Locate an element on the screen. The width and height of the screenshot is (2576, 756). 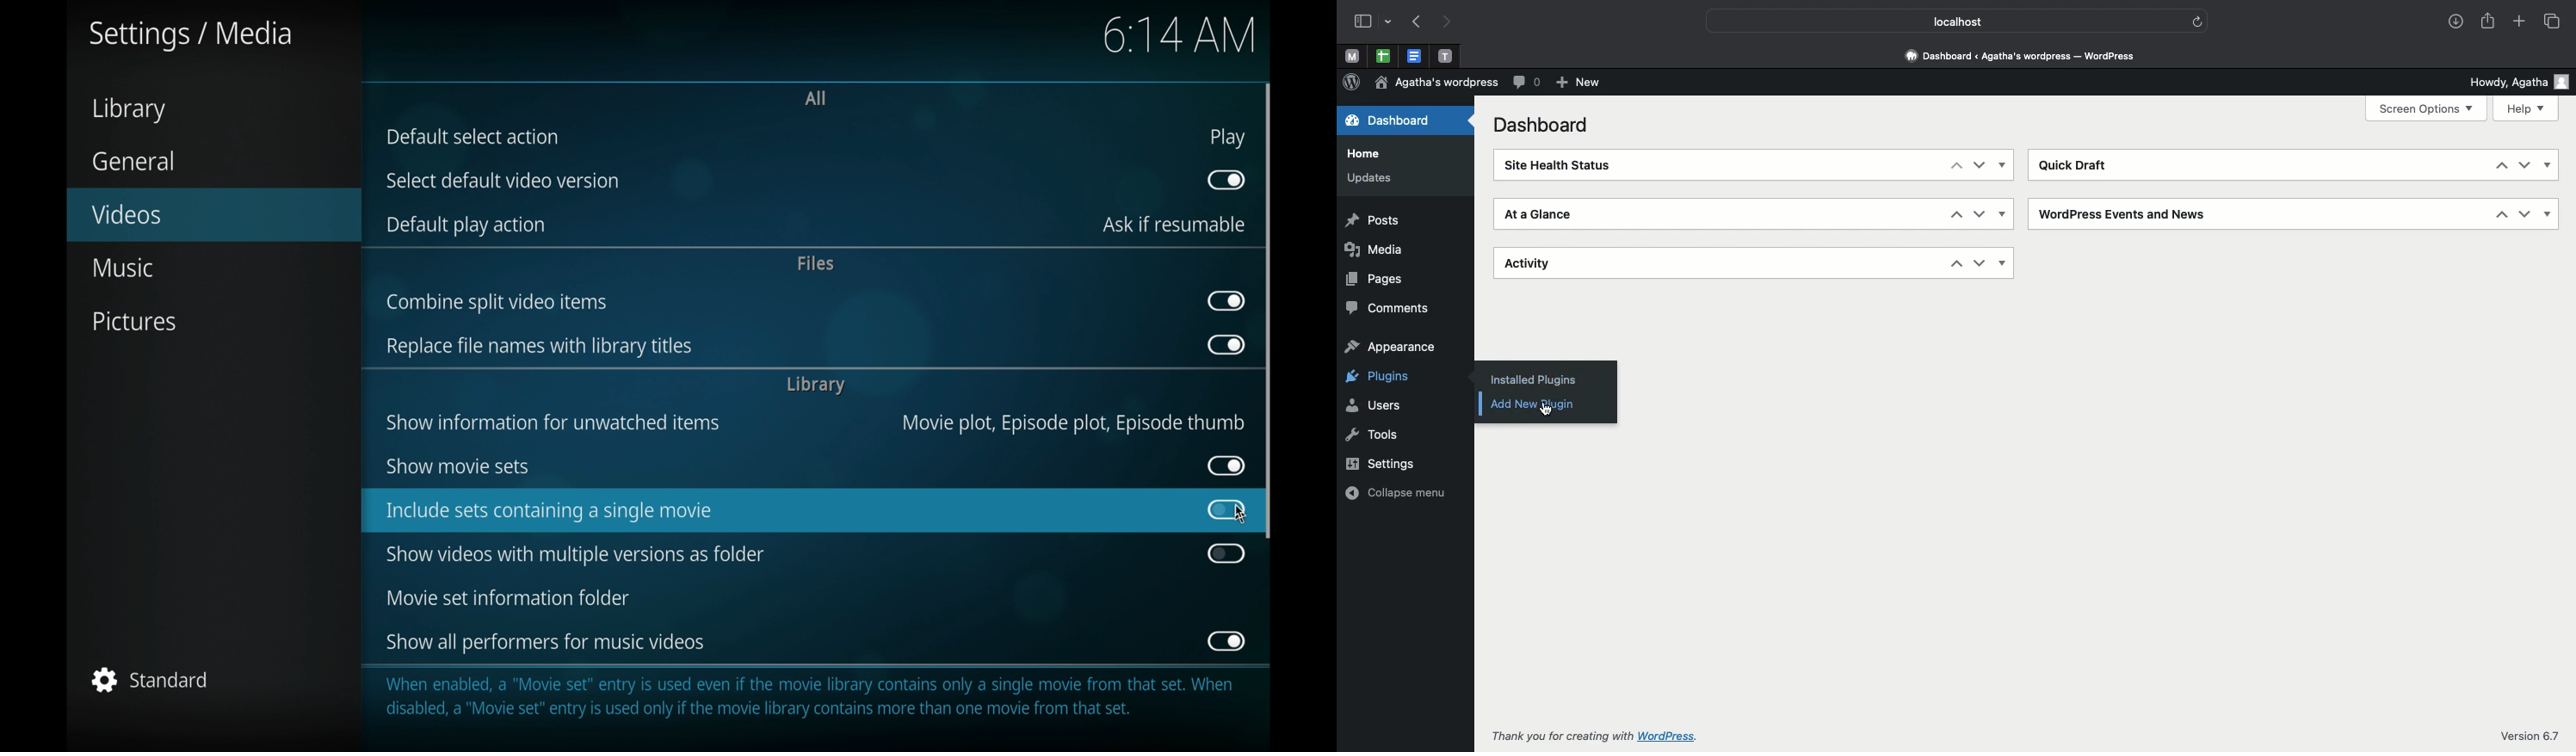
Up is located at coordinates (1953, 163).